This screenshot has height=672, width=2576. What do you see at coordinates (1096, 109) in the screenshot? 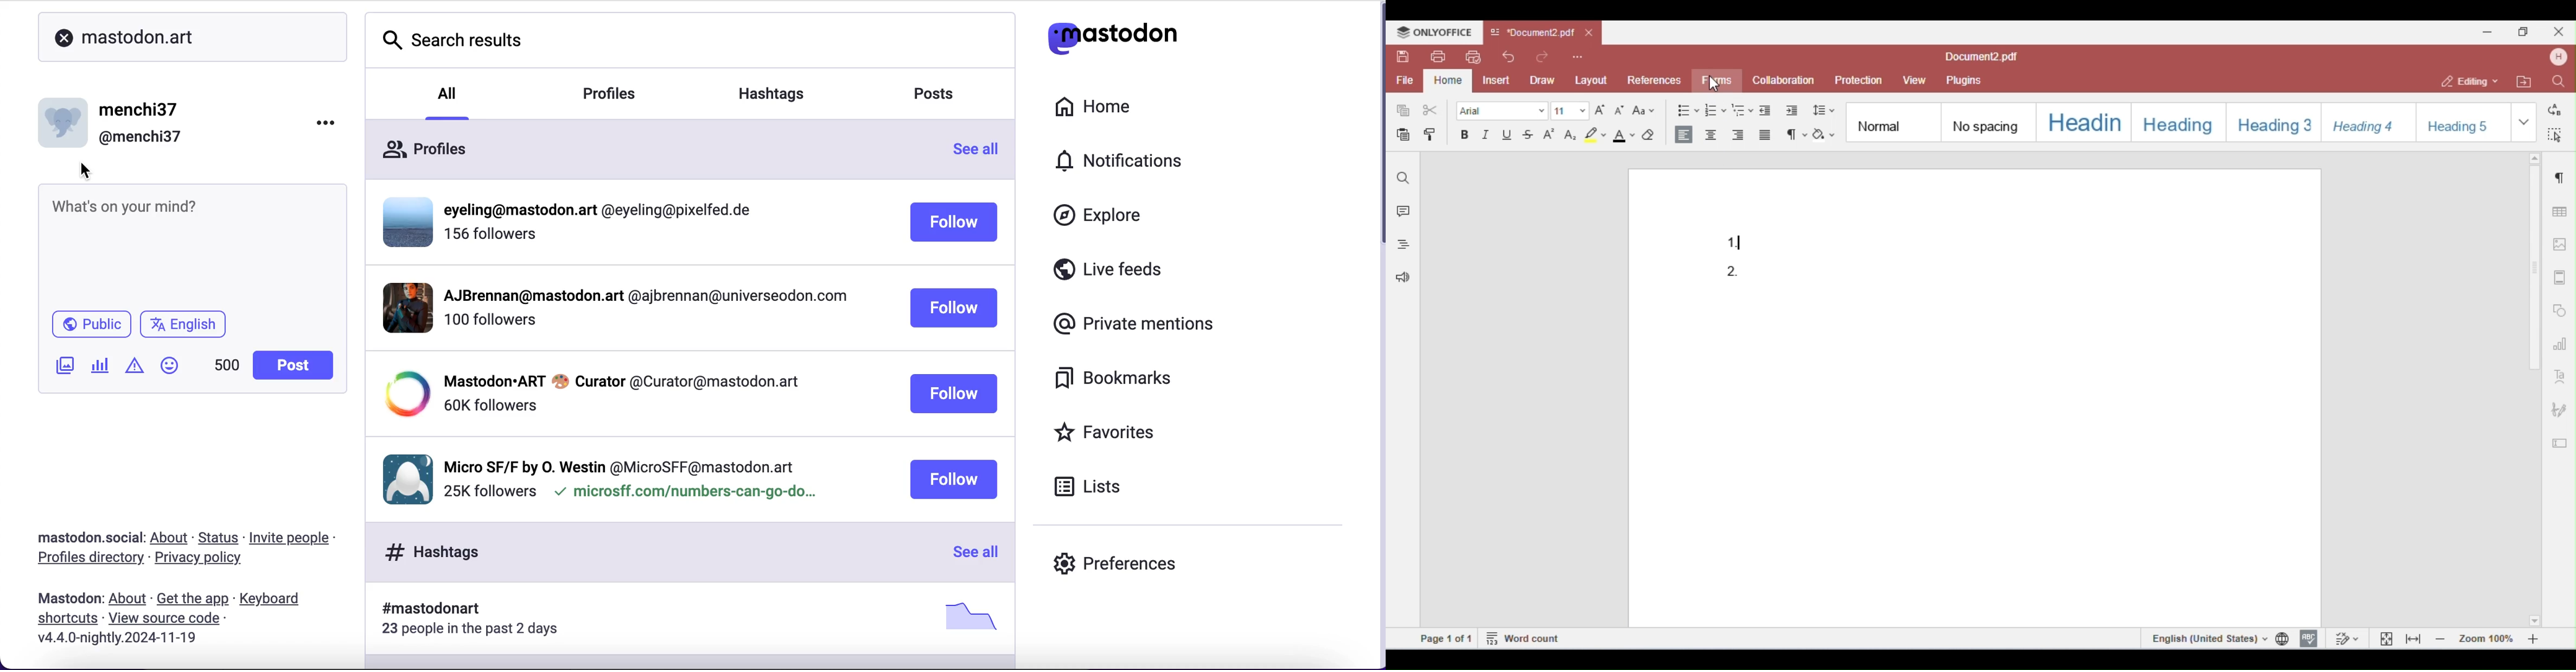
I see `home` at bounding box center [1096, 109].